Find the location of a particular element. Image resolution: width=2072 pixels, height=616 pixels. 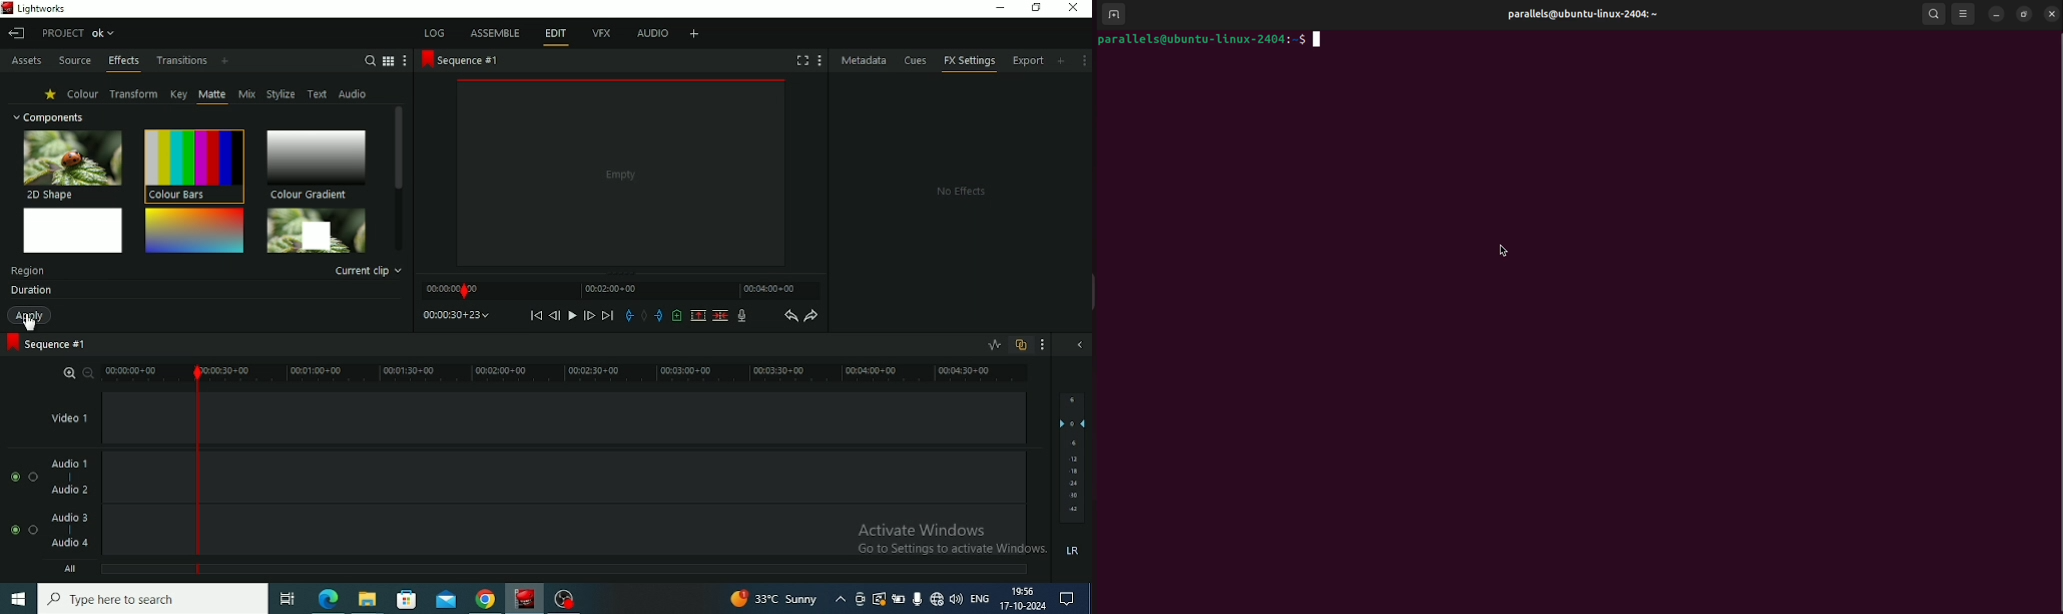

sequence #1 is located at coordinates (459, 61).